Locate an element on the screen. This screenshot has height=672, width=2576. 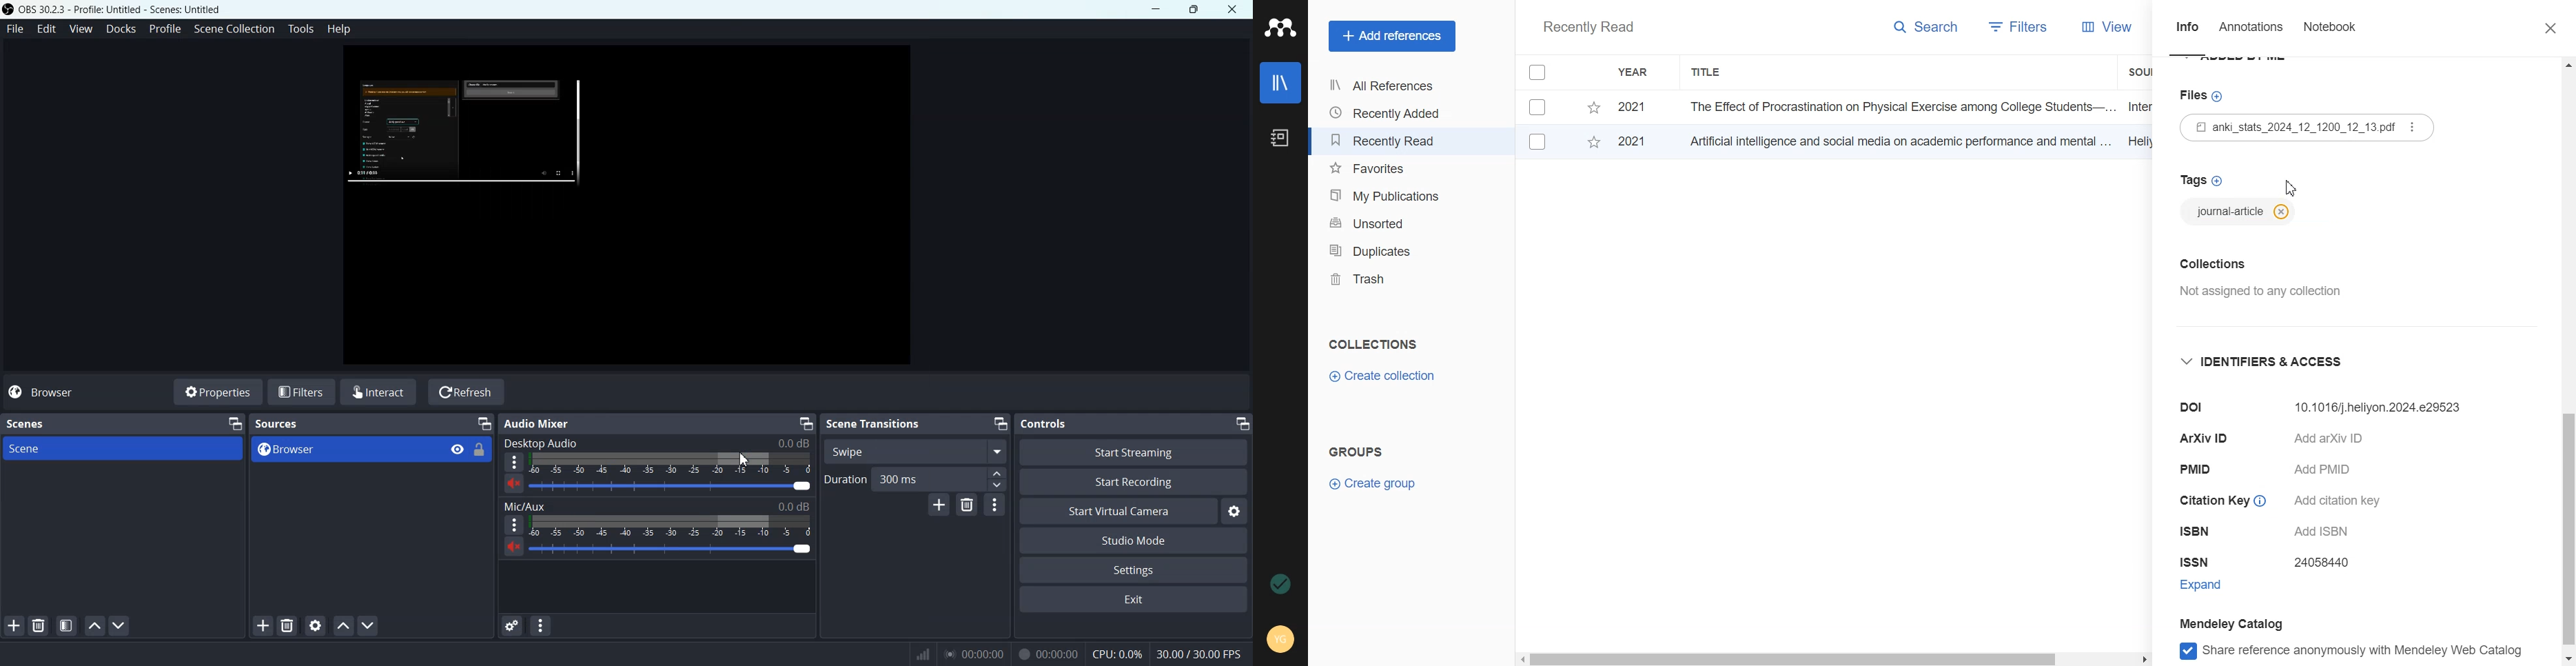
Add configurable transition is located at coordinates (940, 505).